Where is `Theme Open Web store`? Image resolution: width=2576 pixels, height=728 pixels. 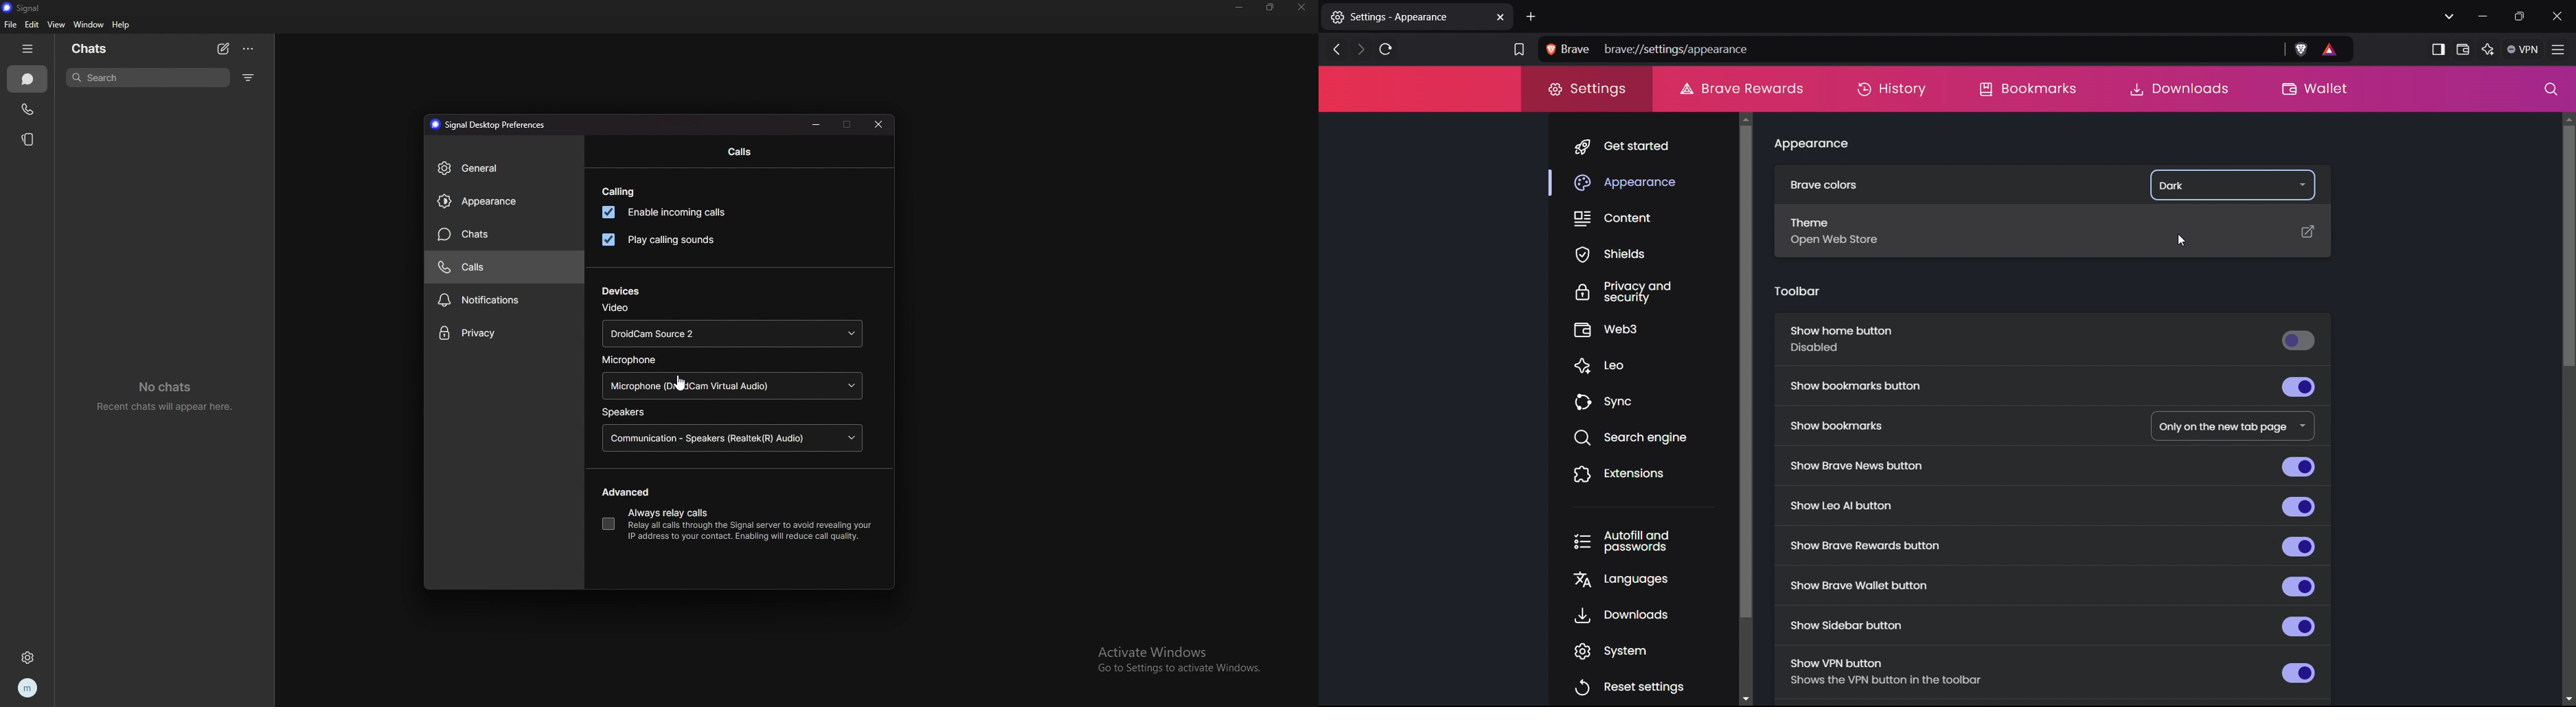 Theme Open Web store is located at coordinates (2056, 228).